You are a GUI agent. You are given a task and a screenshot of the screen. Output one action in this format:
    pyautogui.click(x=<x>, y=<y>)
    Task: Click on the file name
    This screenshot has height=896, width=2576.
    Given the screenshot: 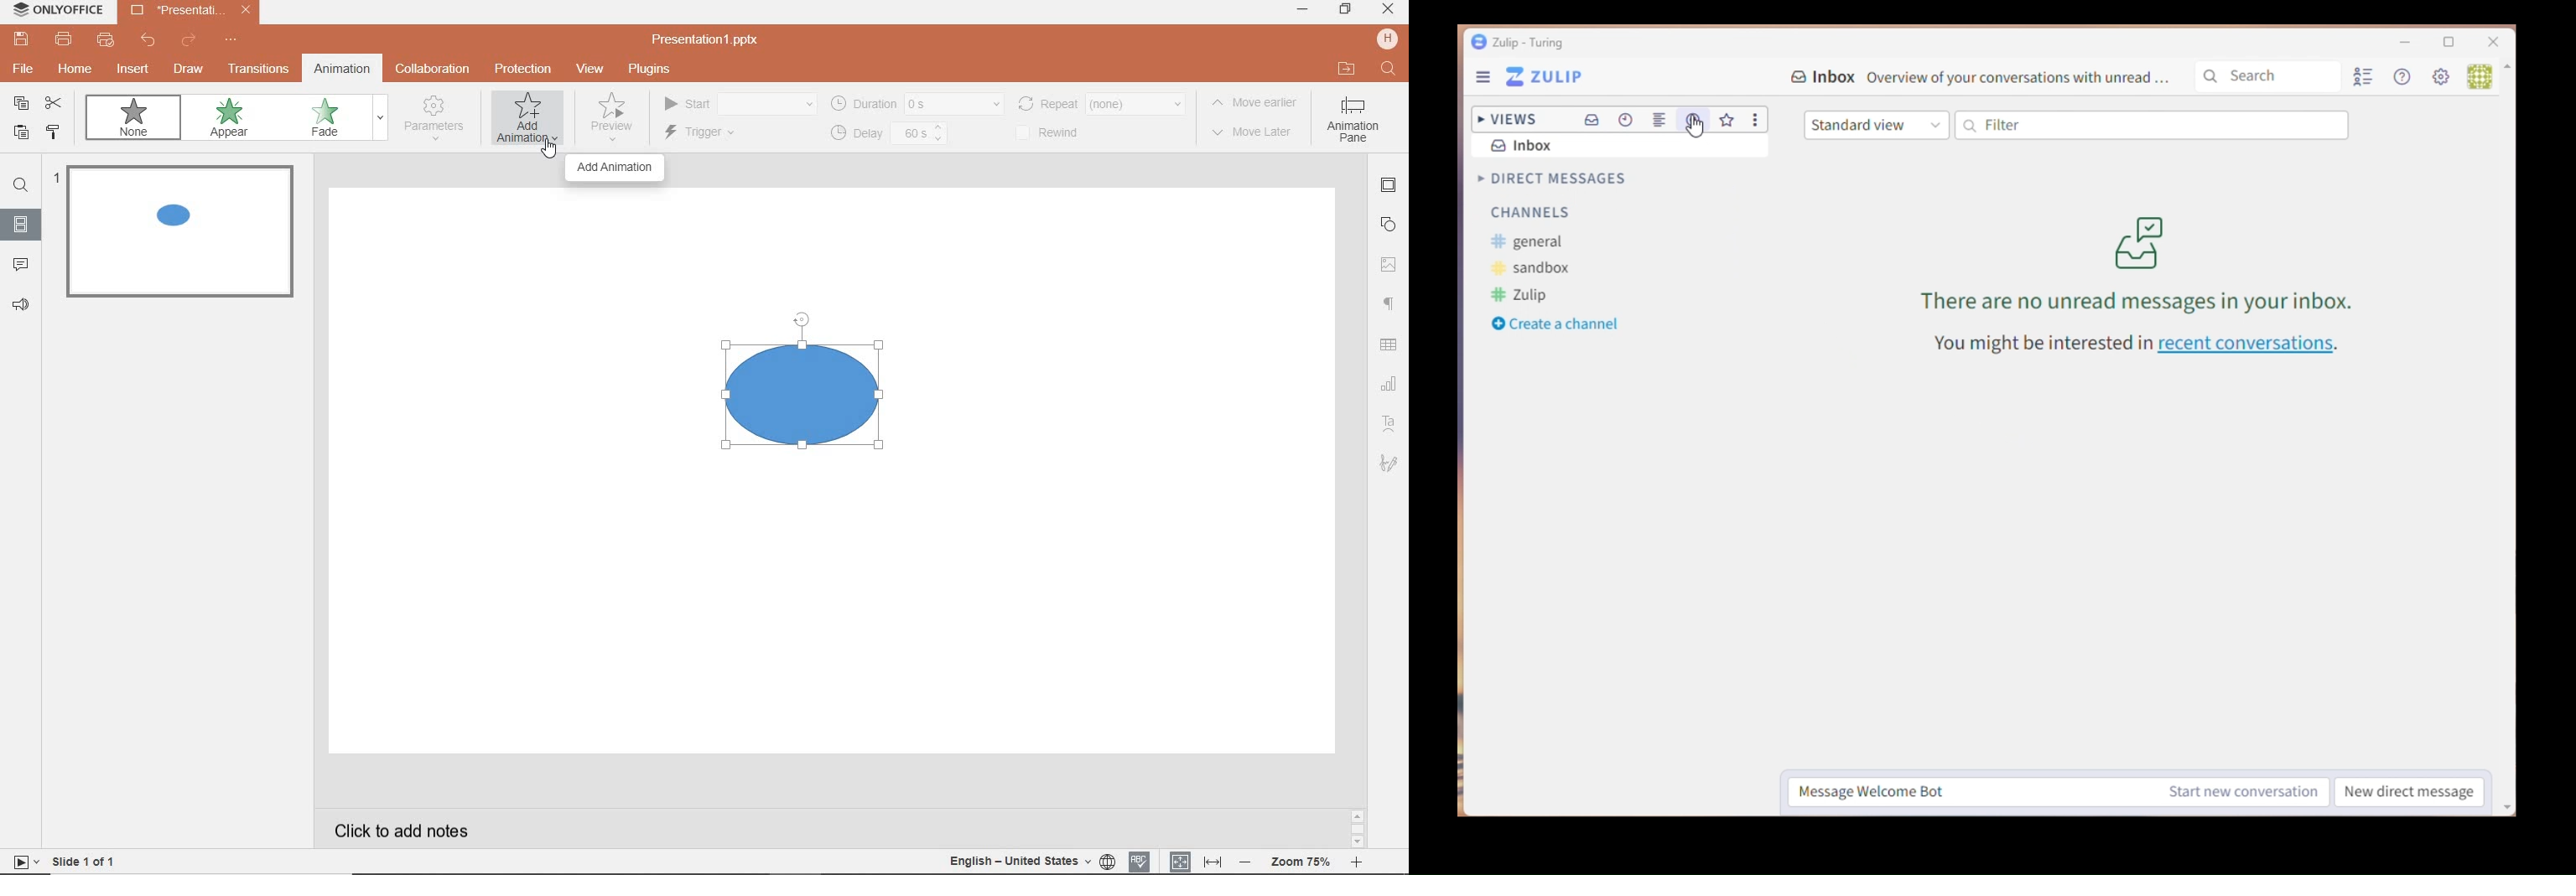 What is the action you would take?
    pyautogui.click(x=191, y=12)
    